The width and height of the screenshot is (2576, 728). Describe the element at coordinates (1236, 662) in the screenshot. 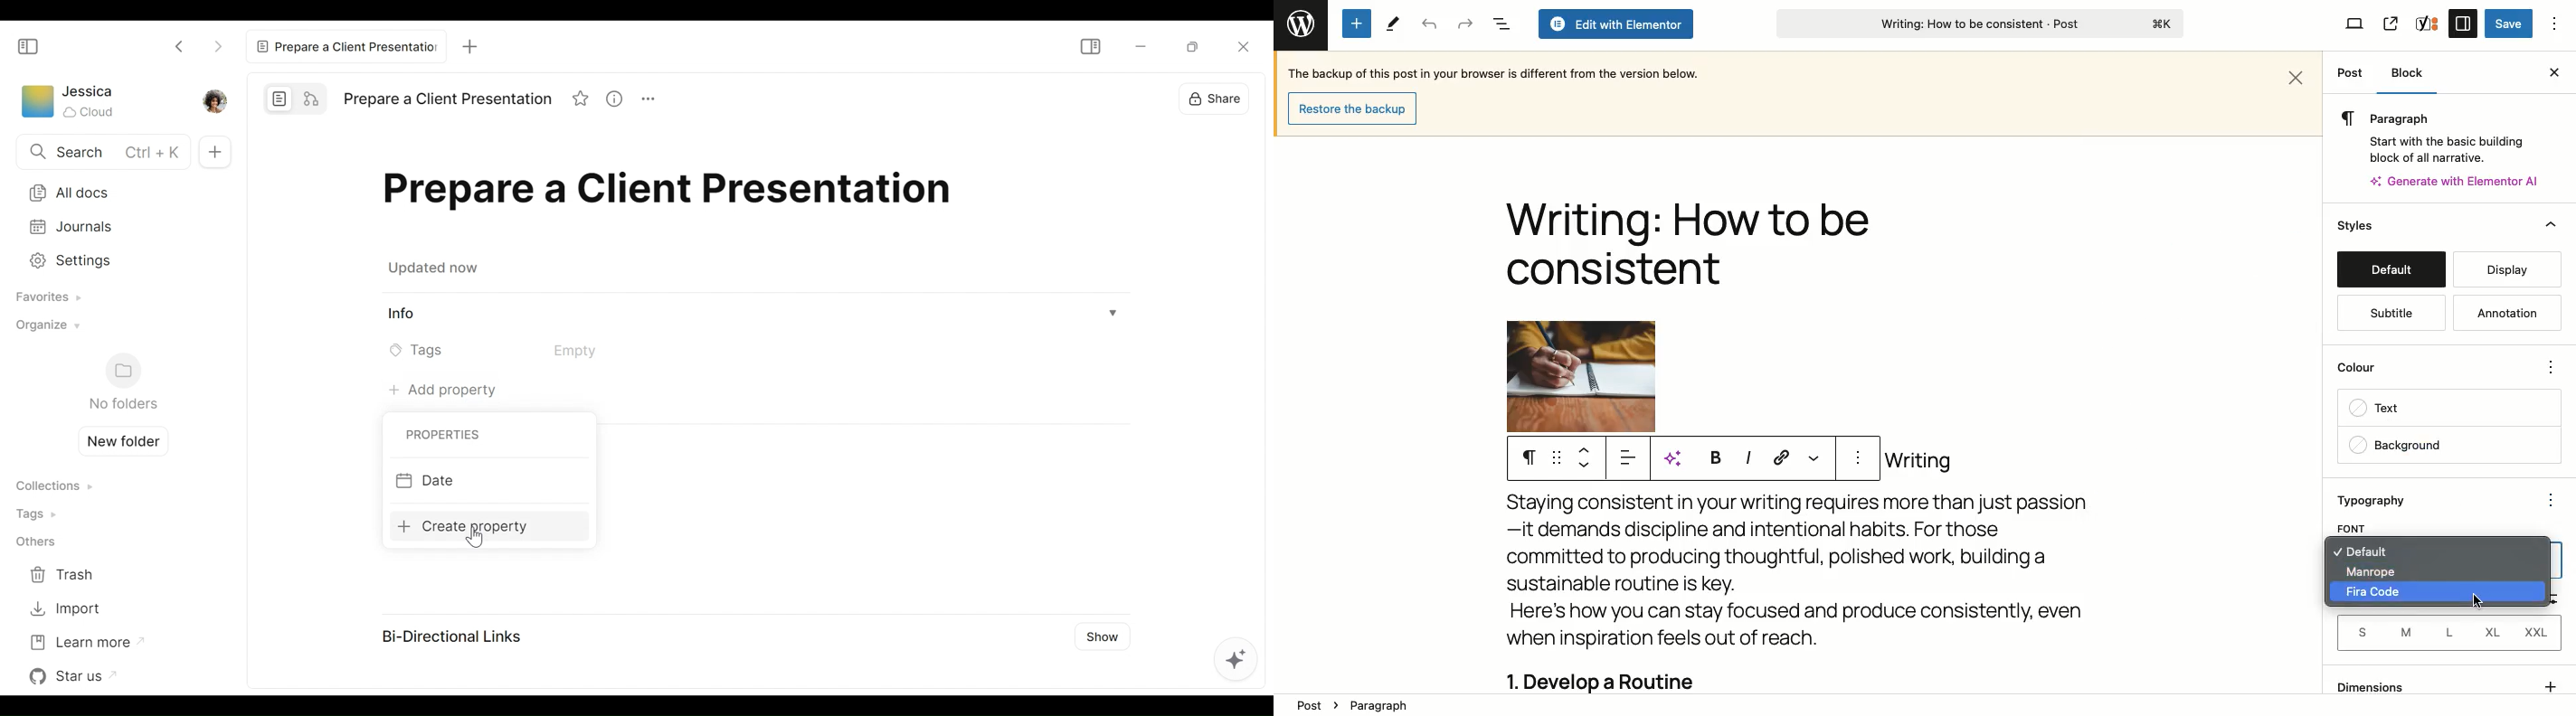

I see `Editing Tools` at that location.